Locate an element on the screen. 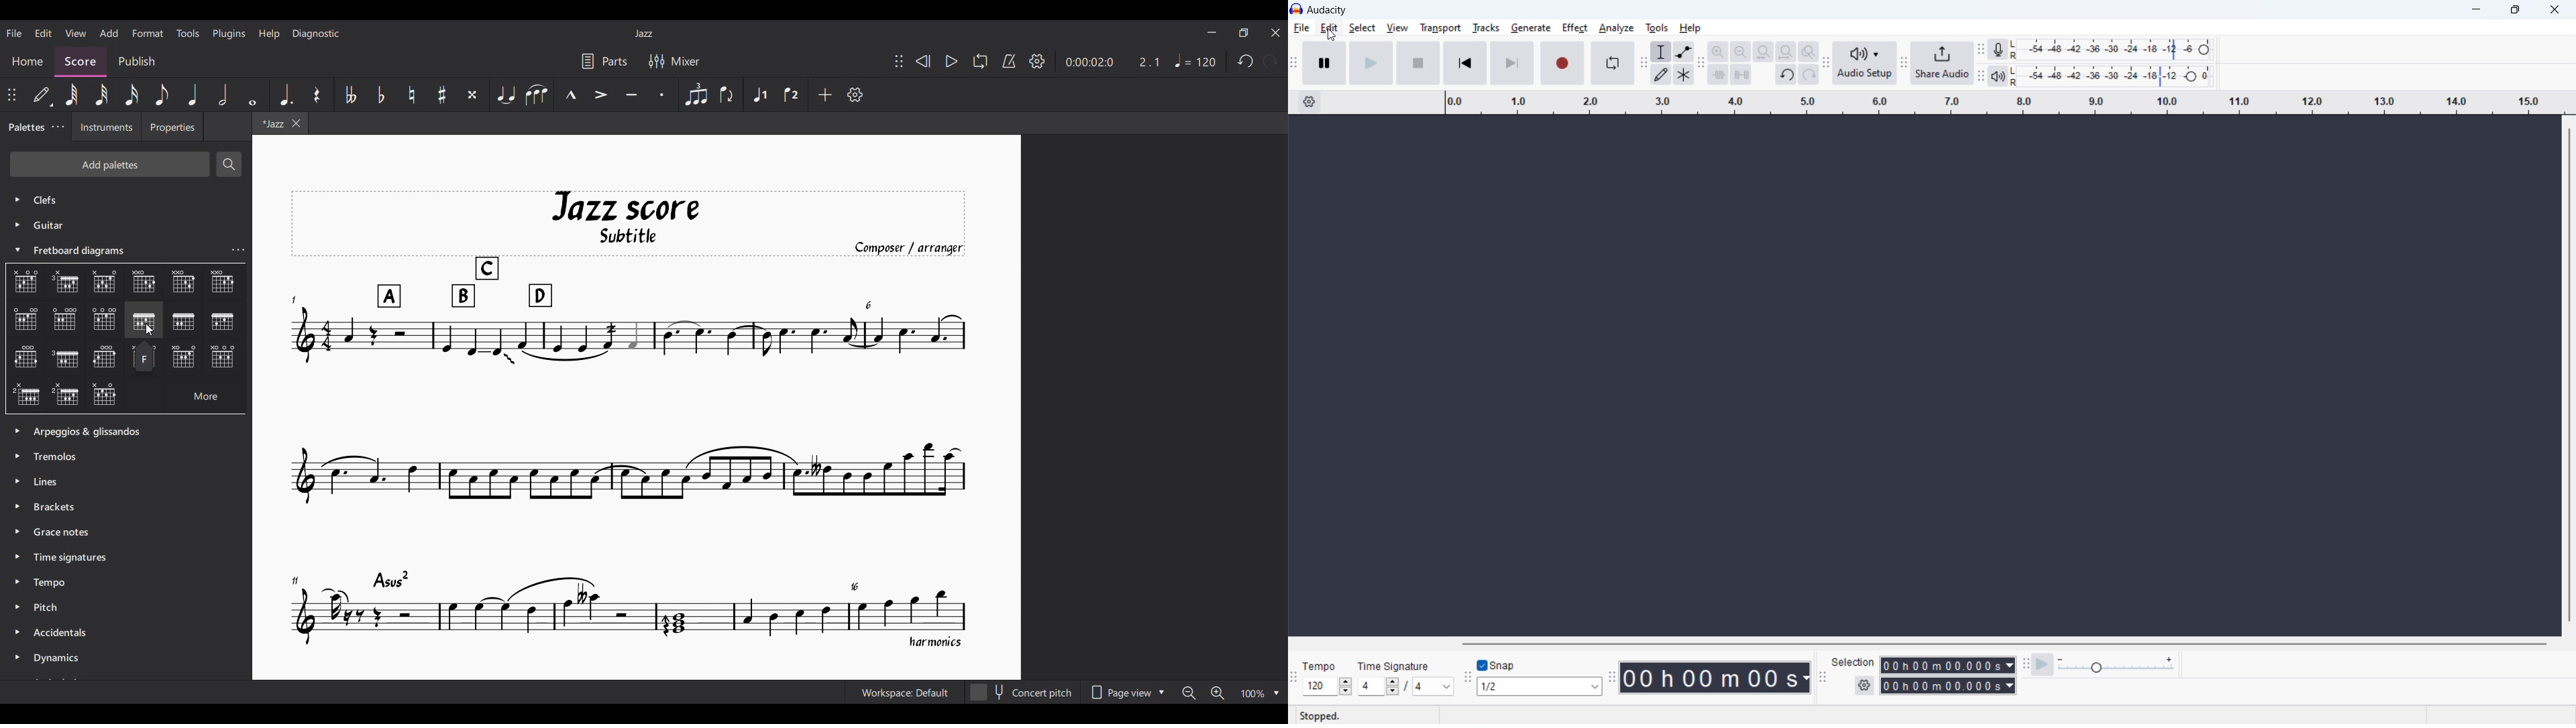  Close tab is located at coordinates (297, 123).